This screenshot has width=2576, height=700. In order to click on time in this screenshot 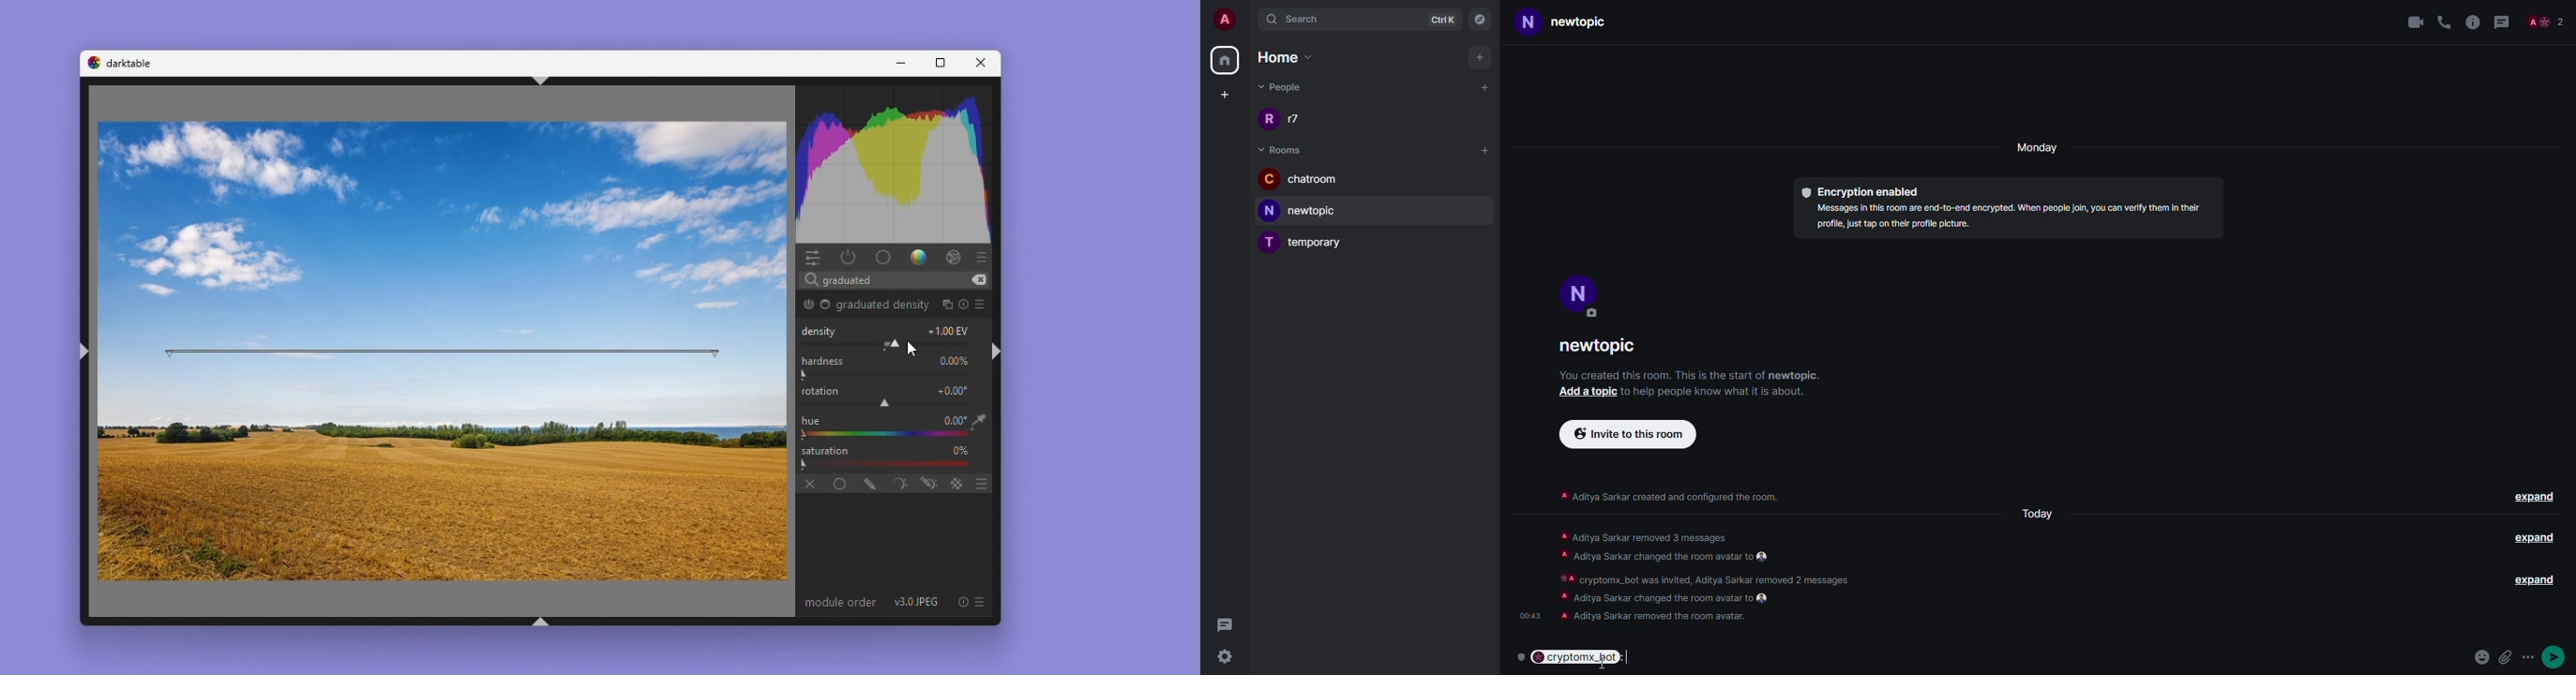, I will do `click(1529, 611)`.